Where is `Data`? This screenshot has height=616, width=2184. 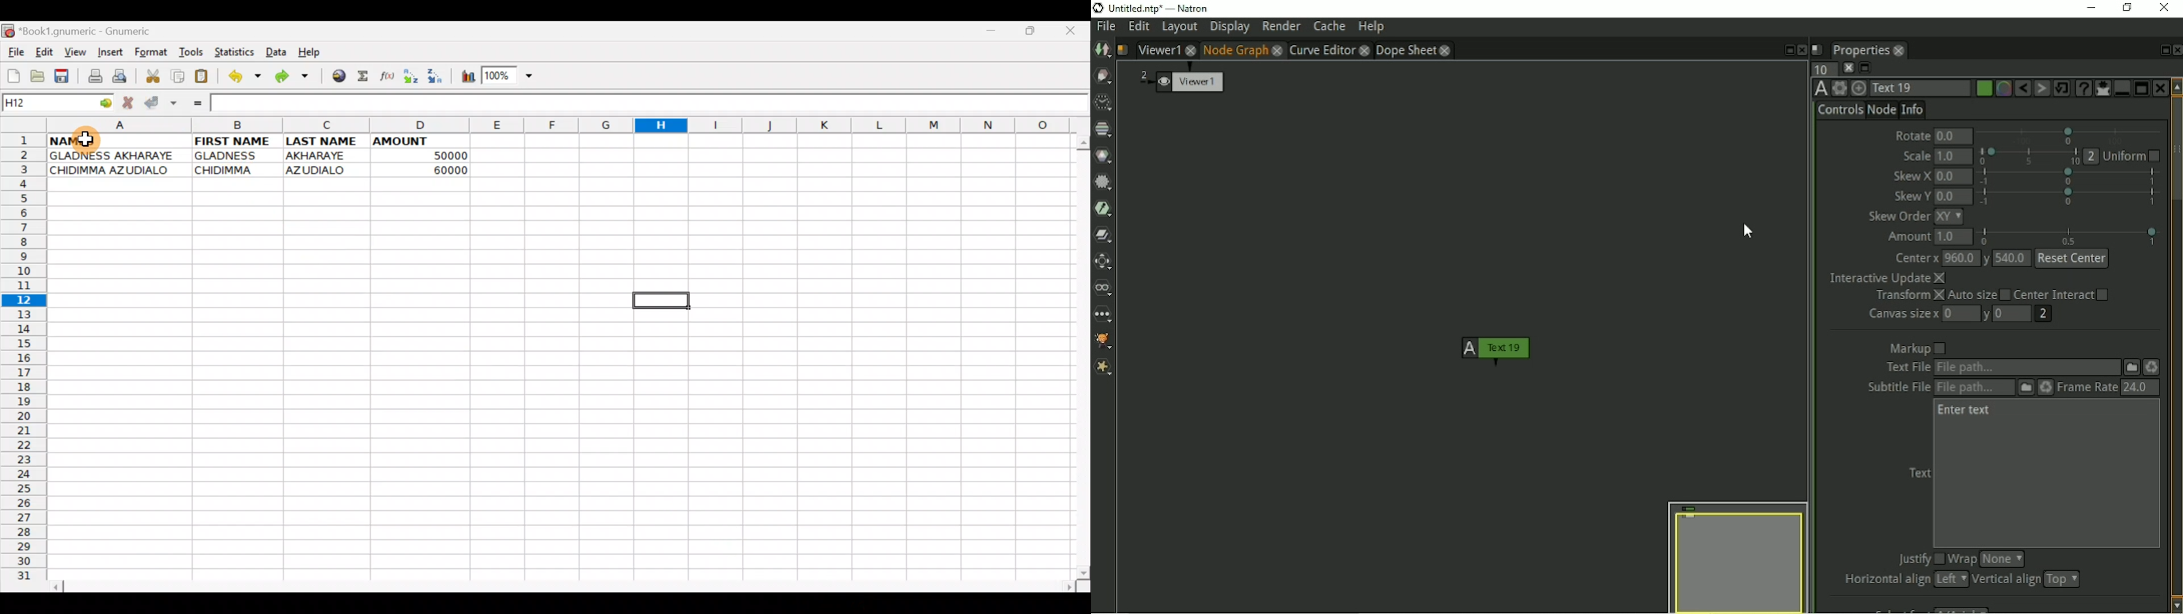
Data is located at coordinates (274, 50).